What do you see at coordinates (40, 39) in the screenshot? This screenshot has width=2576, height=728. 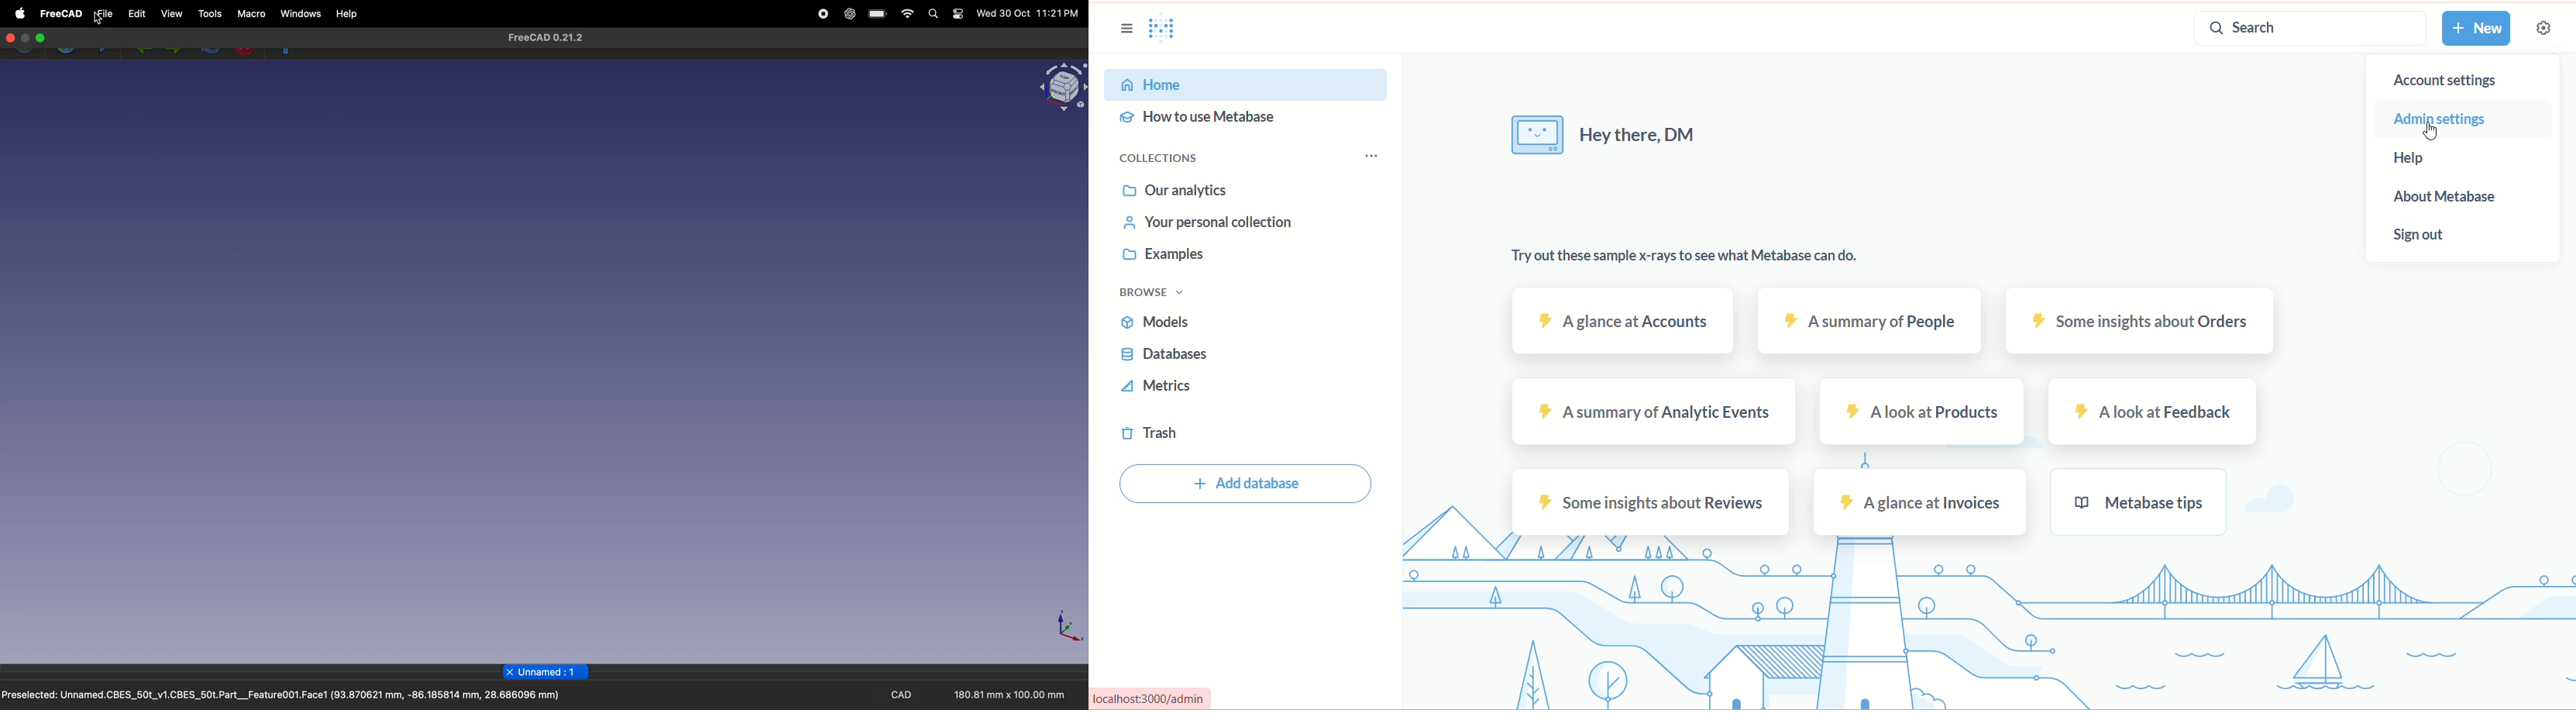 I see `Enter full screen` at bounding box center [40, 39].